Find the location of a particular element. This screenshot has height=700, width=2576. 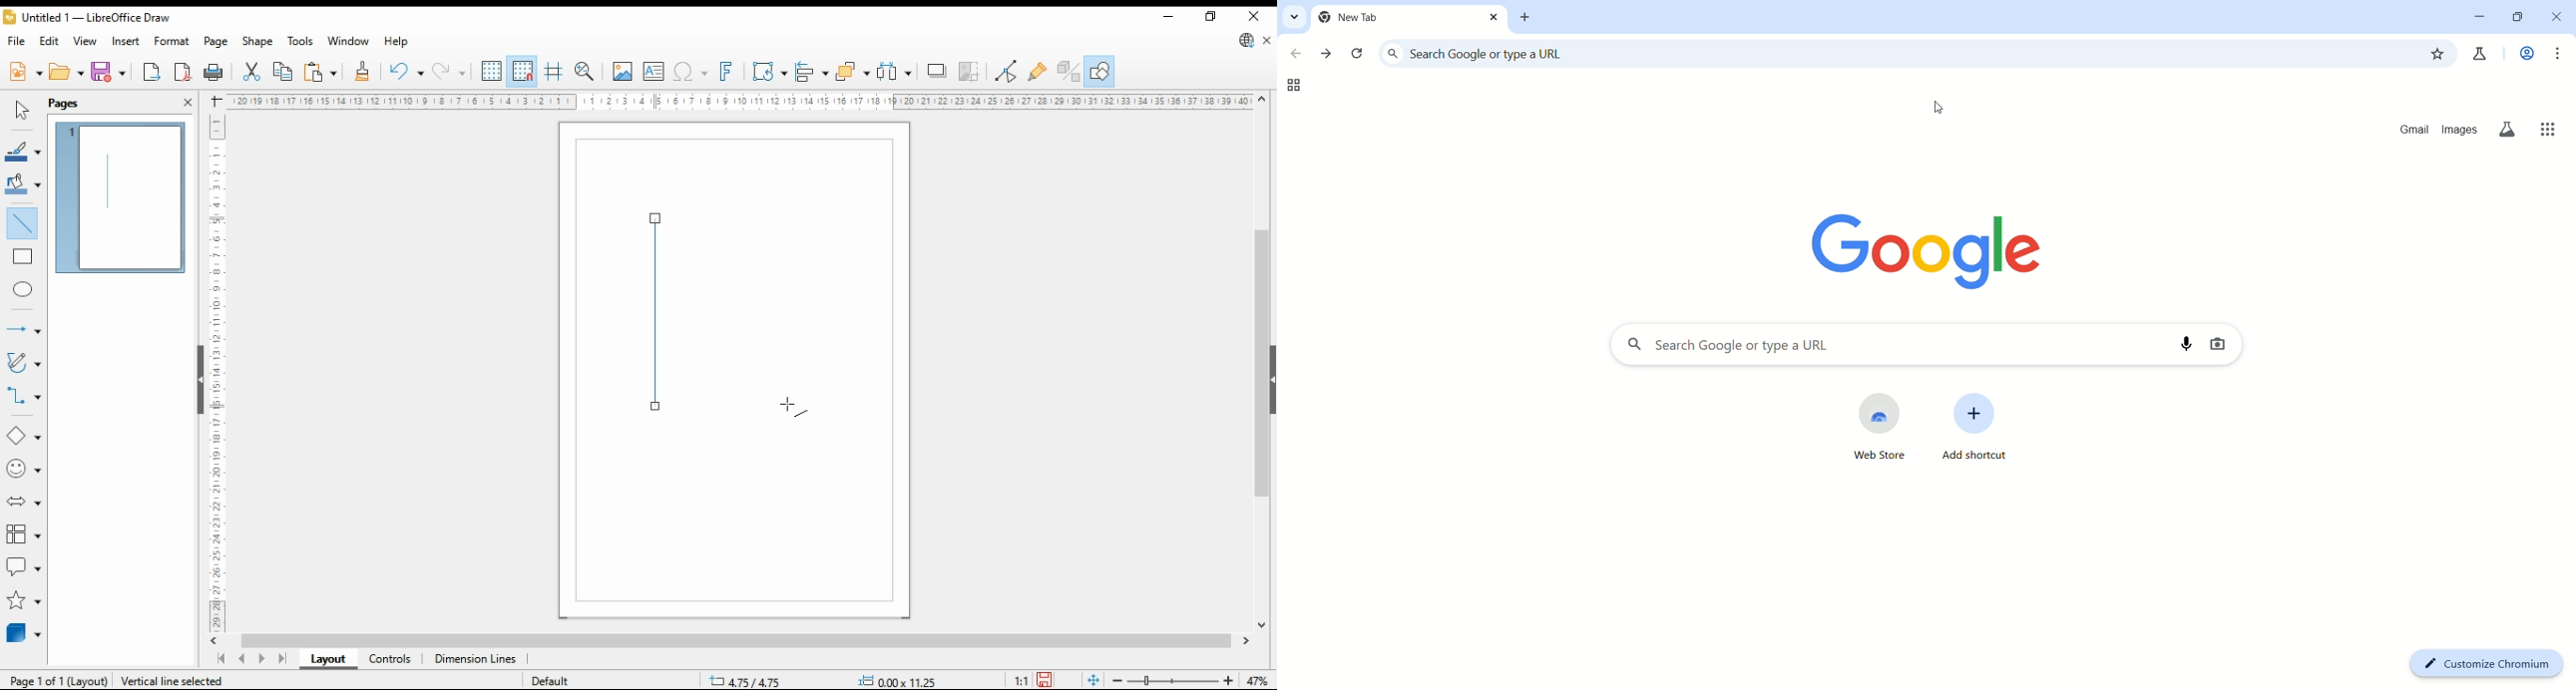

insert special character is located at coordinates (688, 72).